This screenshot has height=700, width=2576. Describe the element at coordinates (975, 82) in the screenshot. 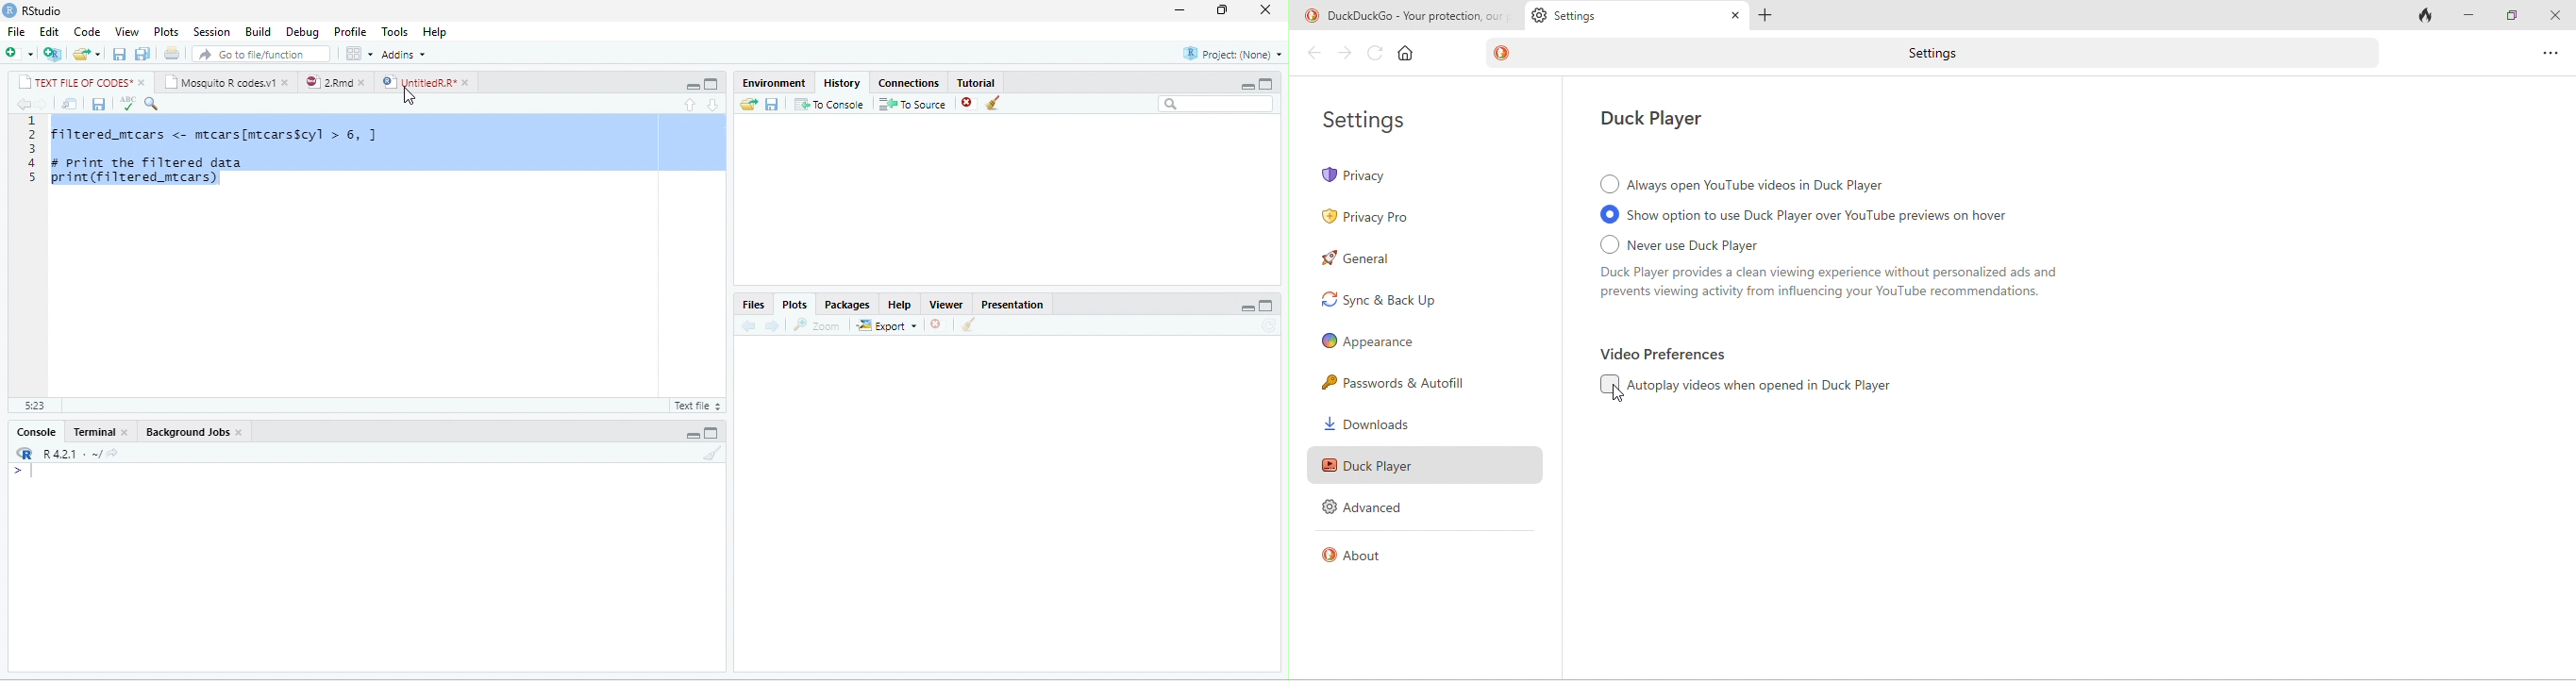

I see `Tutorial` at that location.